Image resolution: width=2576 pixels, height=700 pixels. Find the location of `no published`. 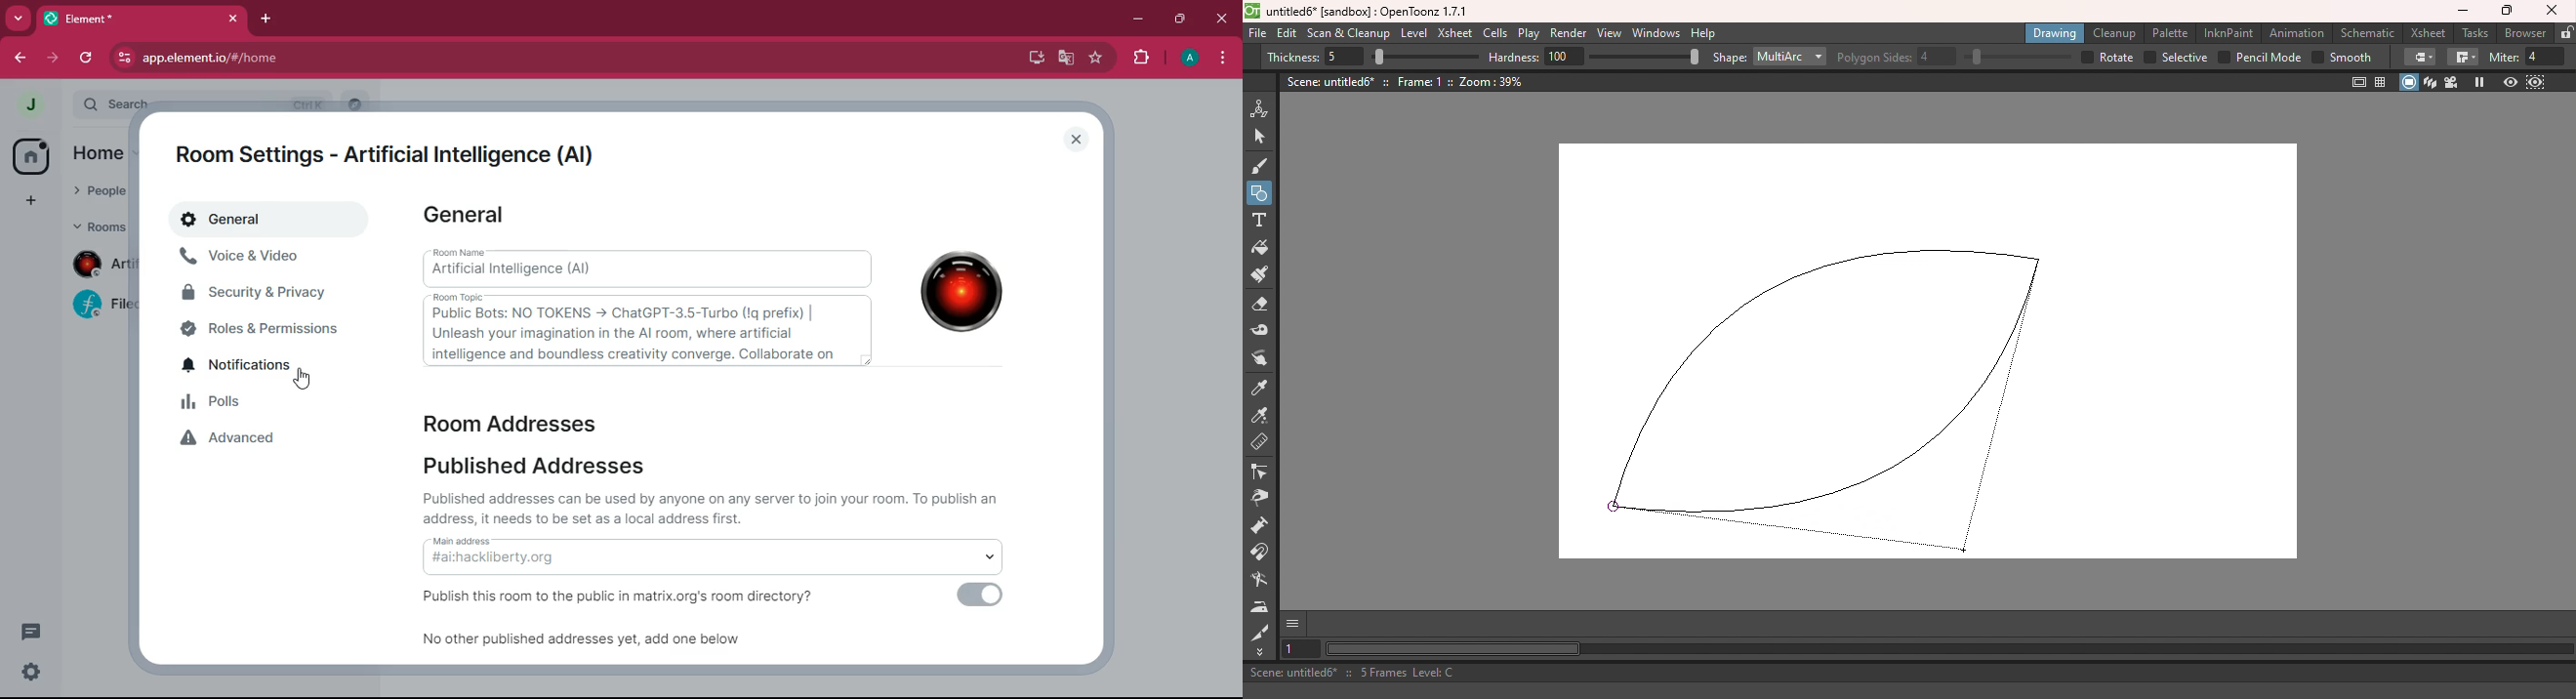

no published is located at coordinates (593, 645).